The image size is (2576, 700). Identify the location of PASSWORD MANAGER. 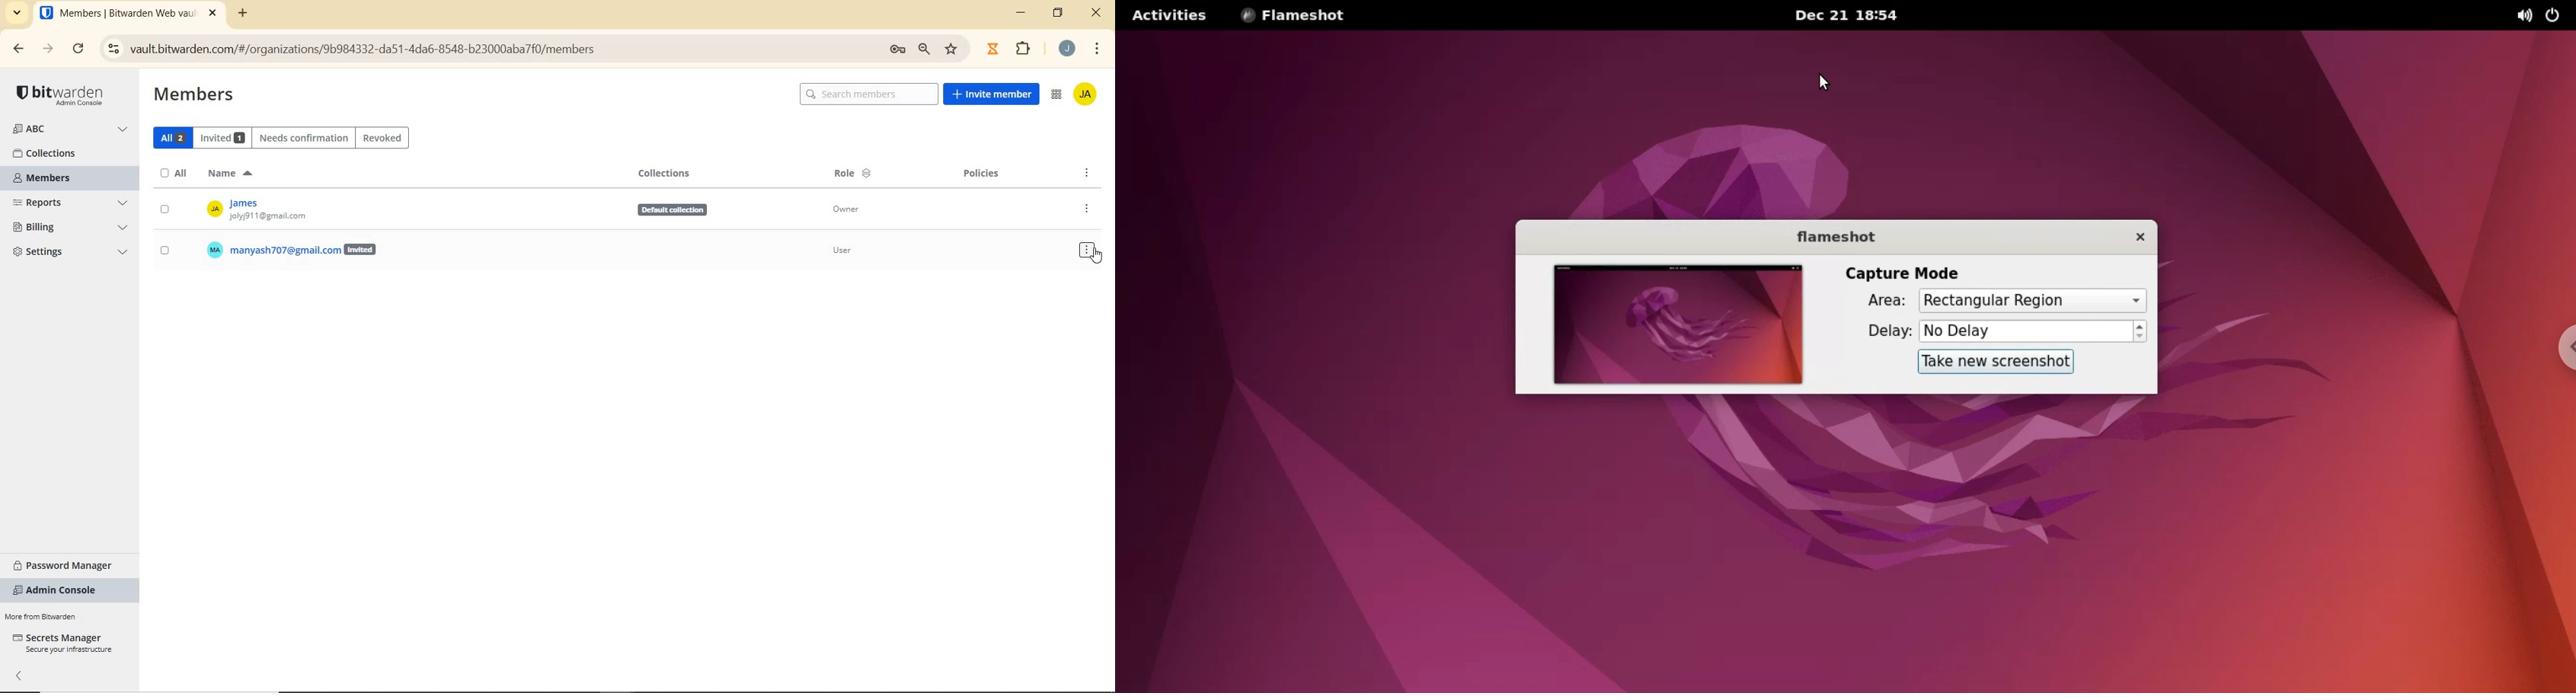
(68, 564).